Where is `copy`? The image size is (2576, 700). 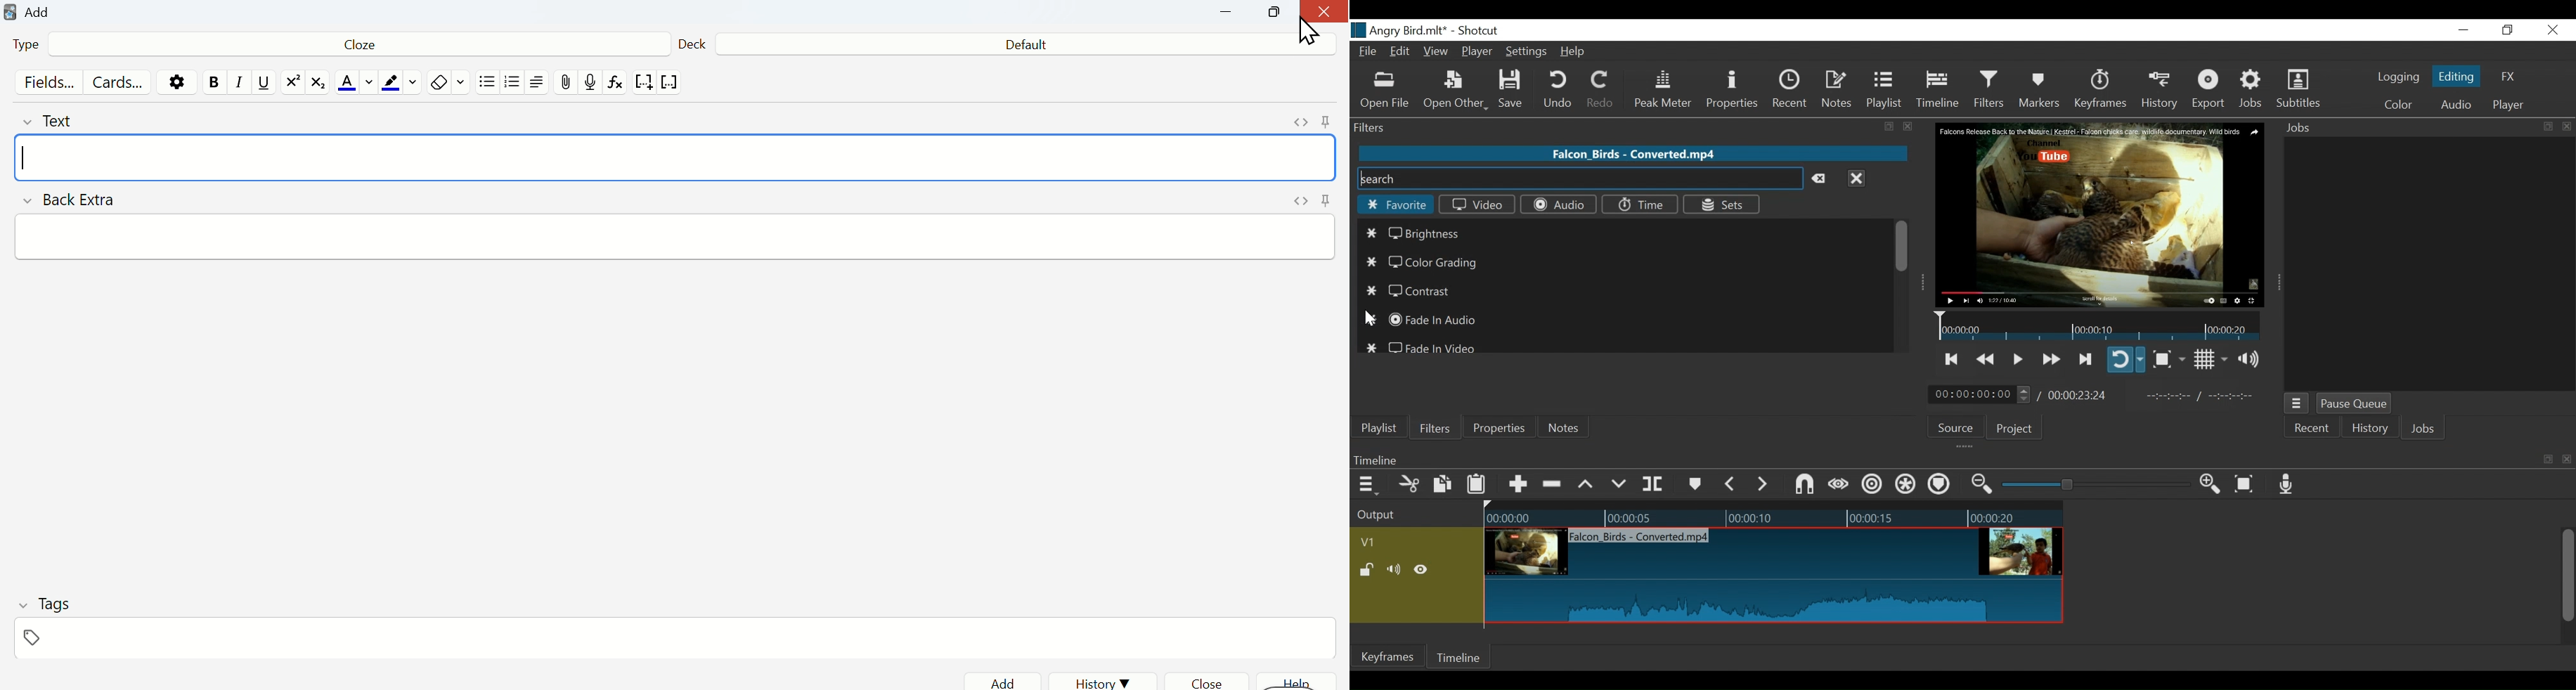 copy is located at coordinates (2548, 459).